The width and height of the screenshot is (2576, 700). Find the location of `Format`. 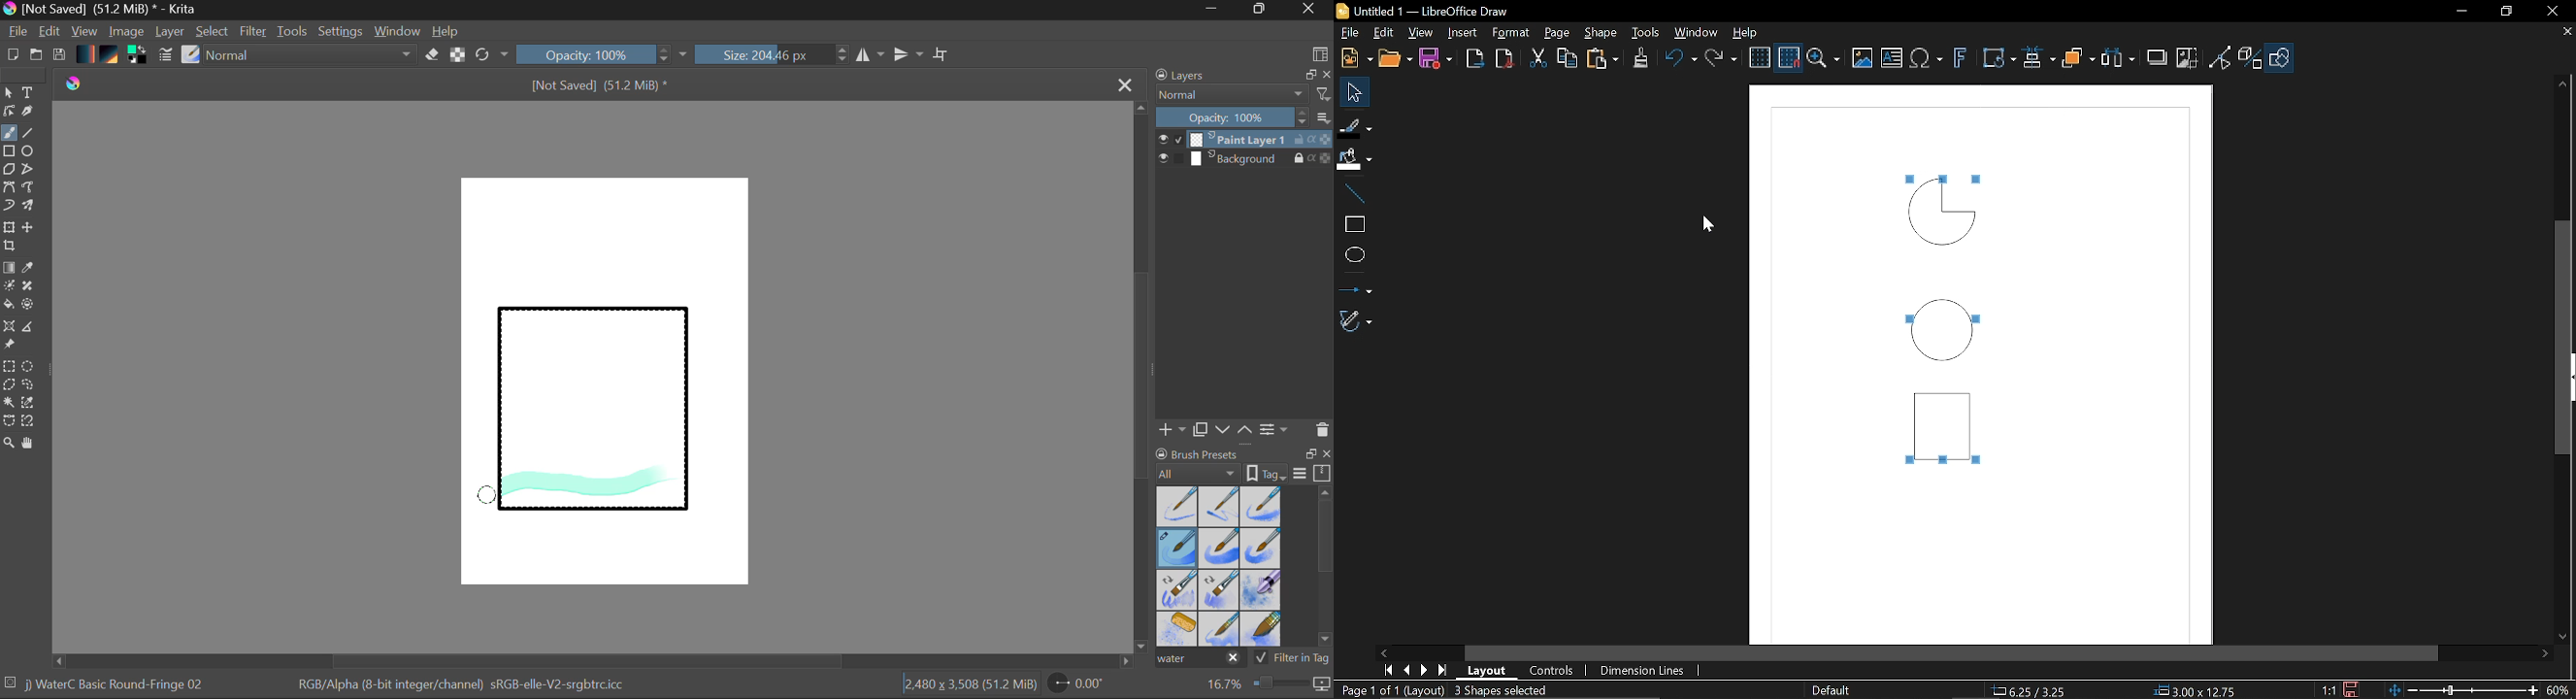

Format is located at coordinates (1510, 33).